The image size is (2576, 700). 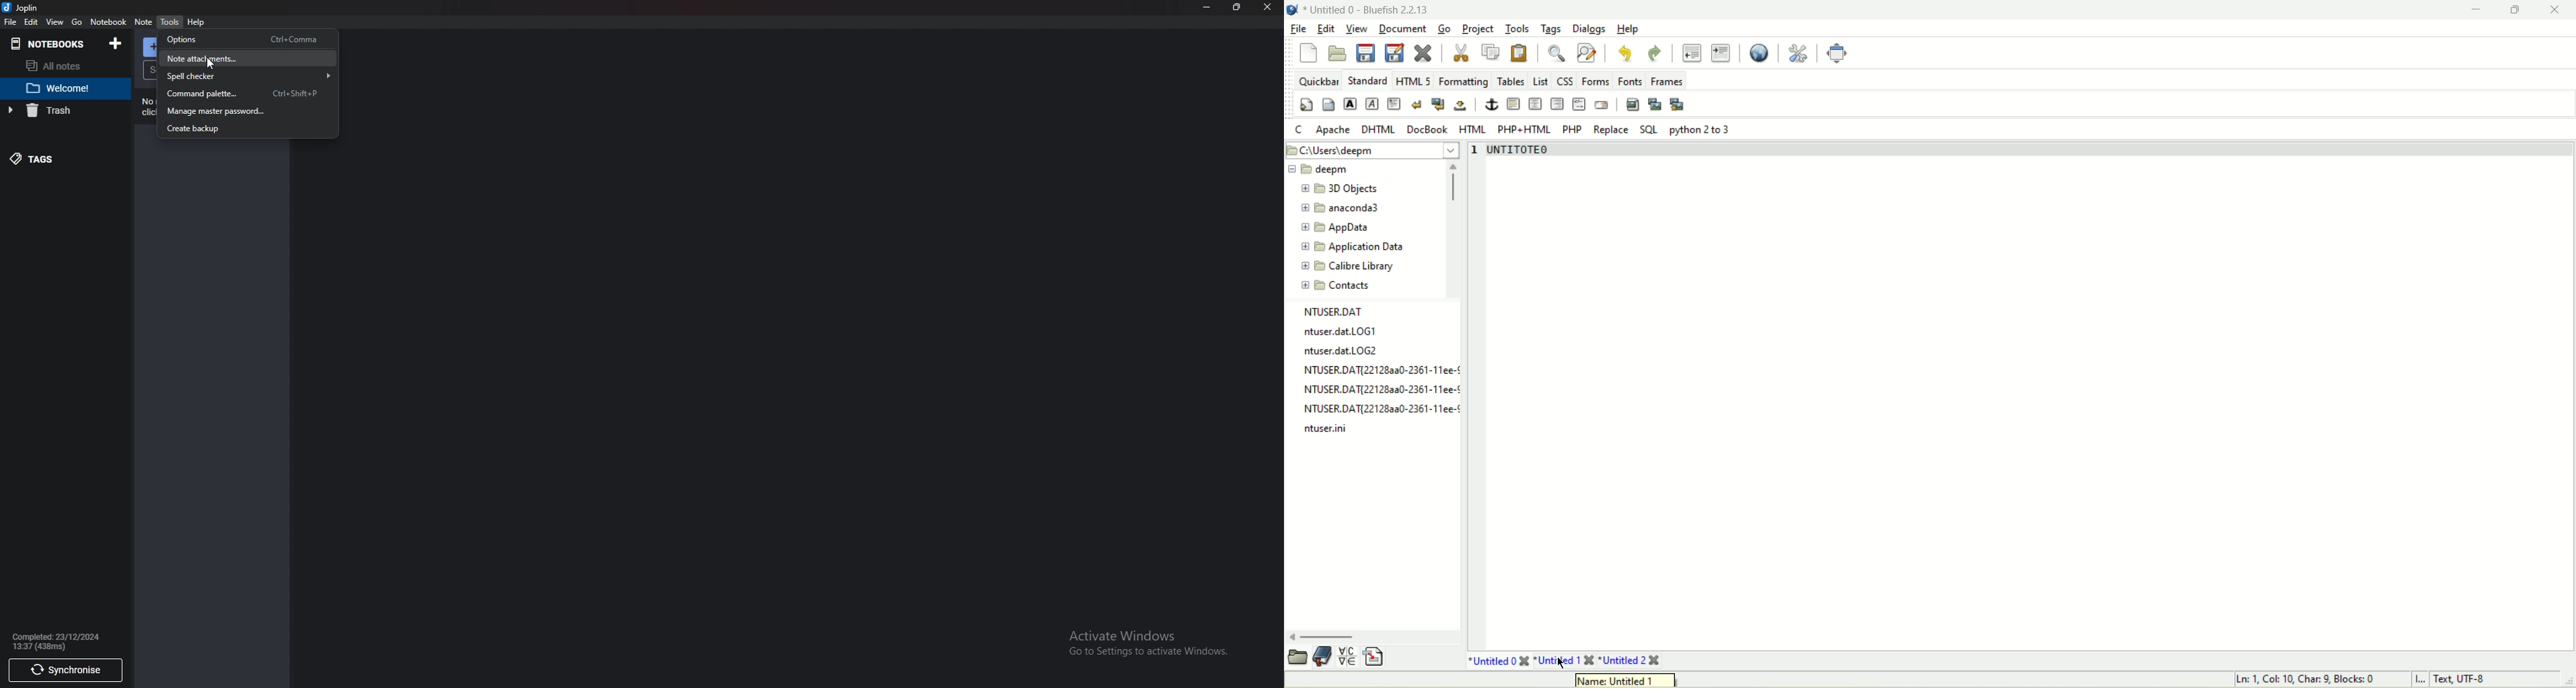 I want to click on dropdown, so click(x=1451, y=149).